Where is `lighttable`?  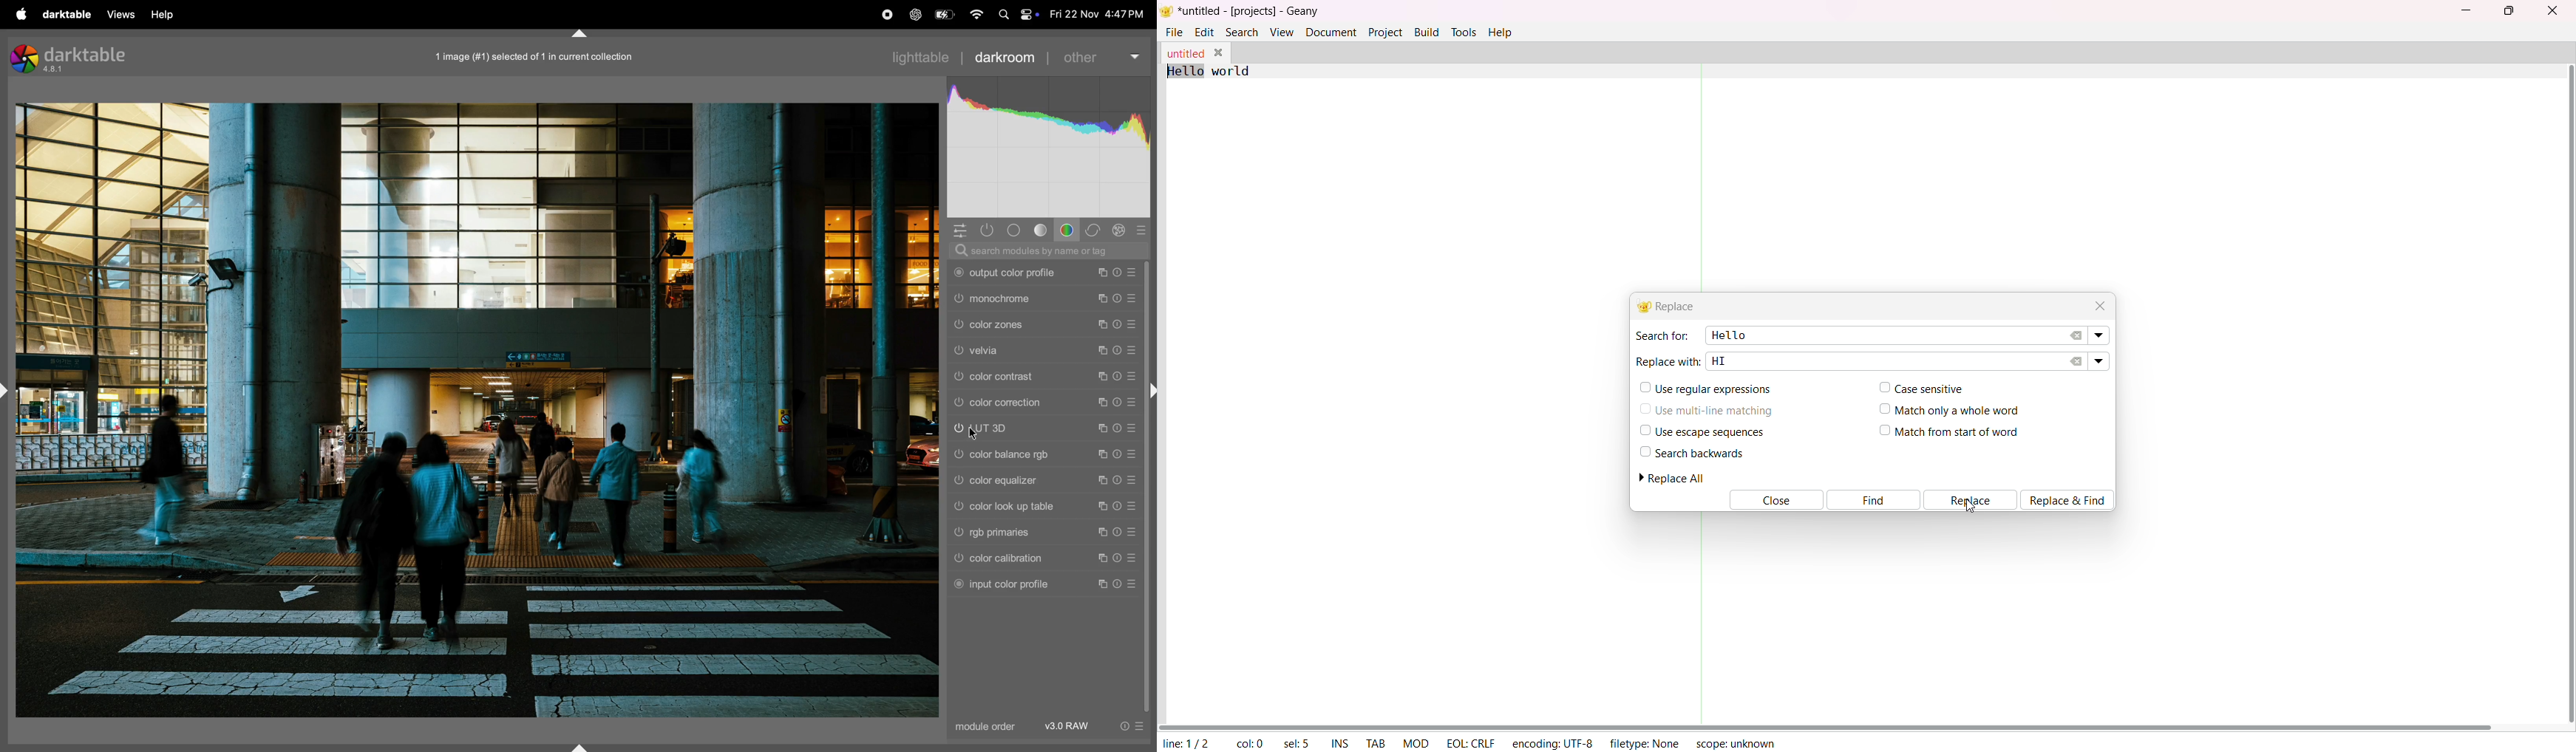
lighttable is located at coordinates (919, 59).